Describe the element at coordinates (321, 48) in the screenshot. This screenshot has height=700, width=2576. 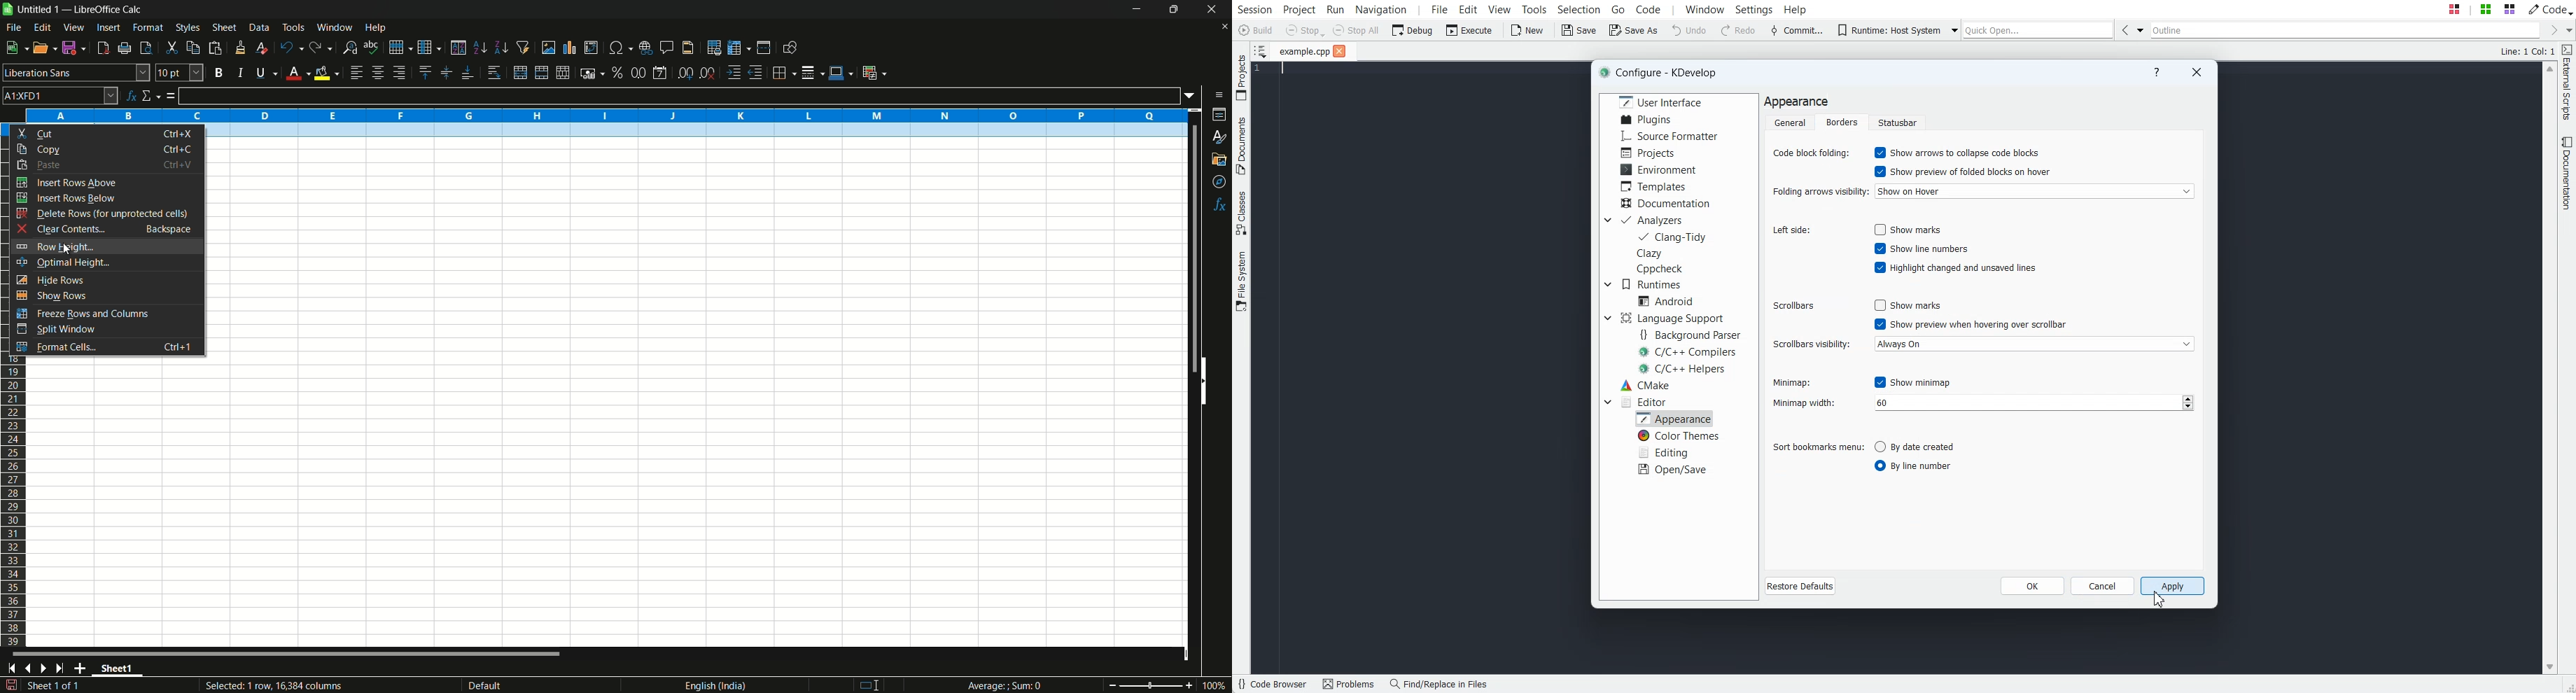
I see `redo` at that location.